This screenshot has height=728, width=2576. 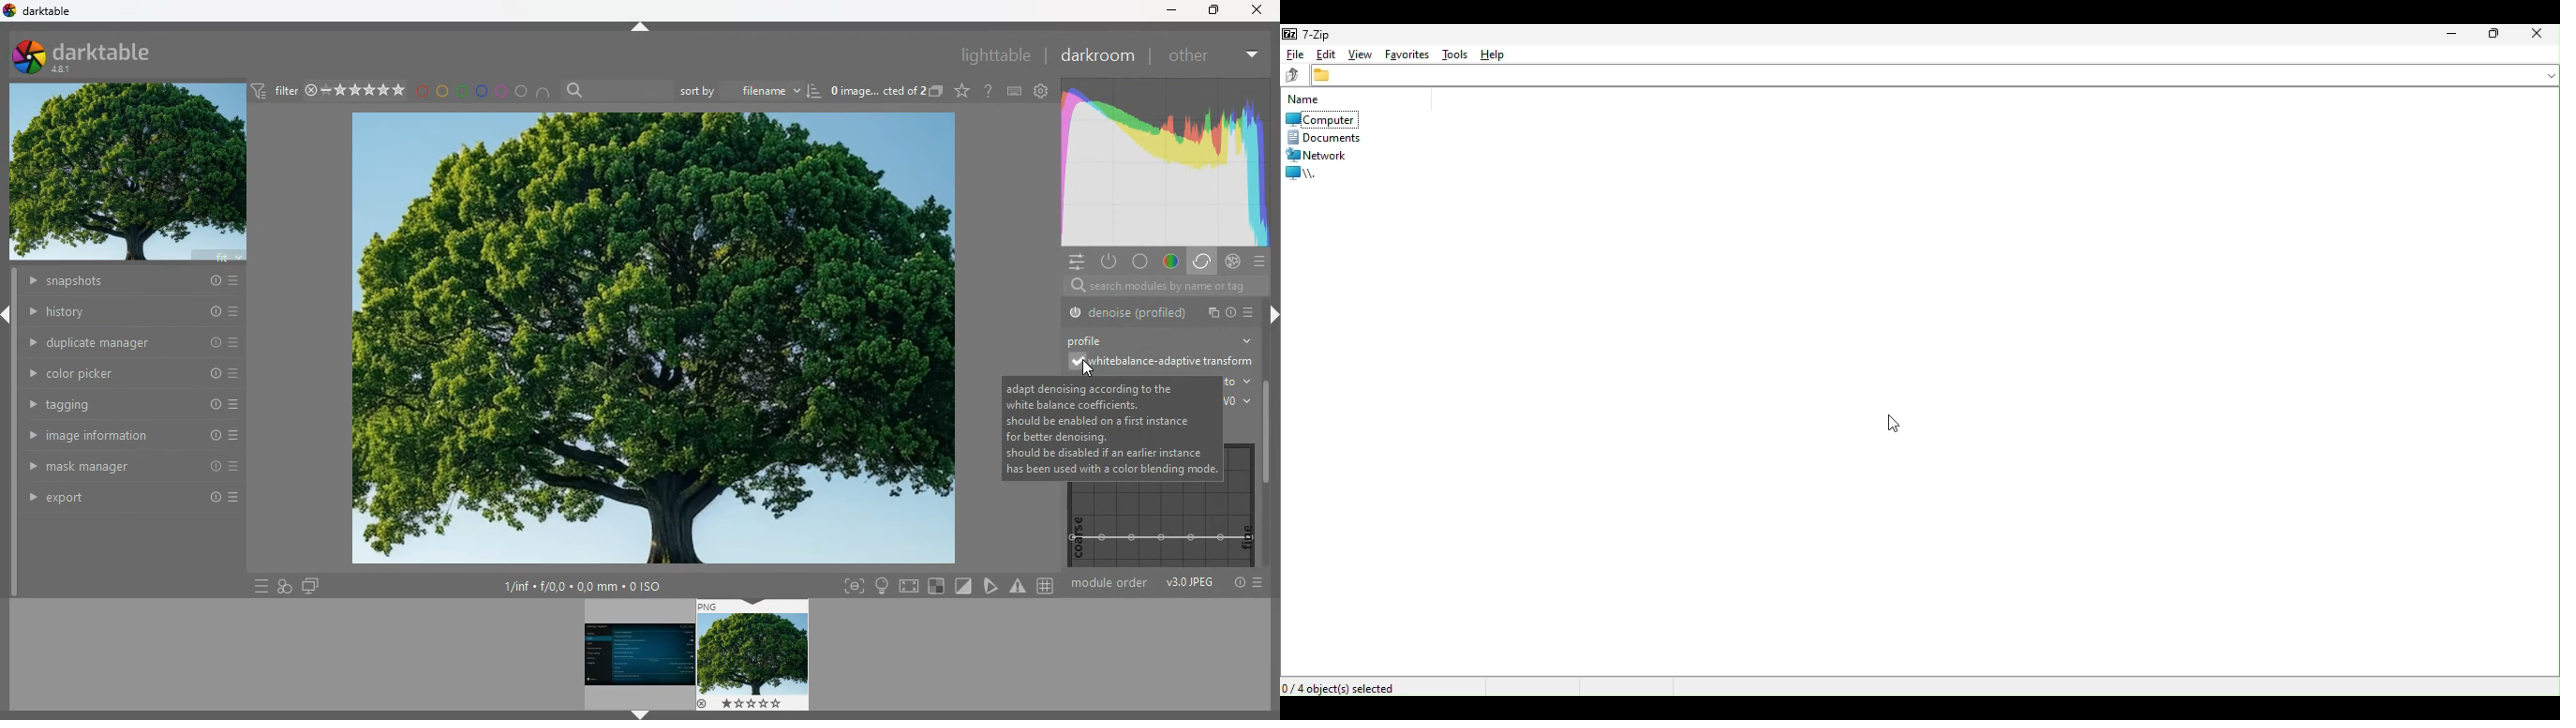 What do you see at coordinates (1252, 311) in the screenshot?
I see `more` at bounding box center [1252, 311].